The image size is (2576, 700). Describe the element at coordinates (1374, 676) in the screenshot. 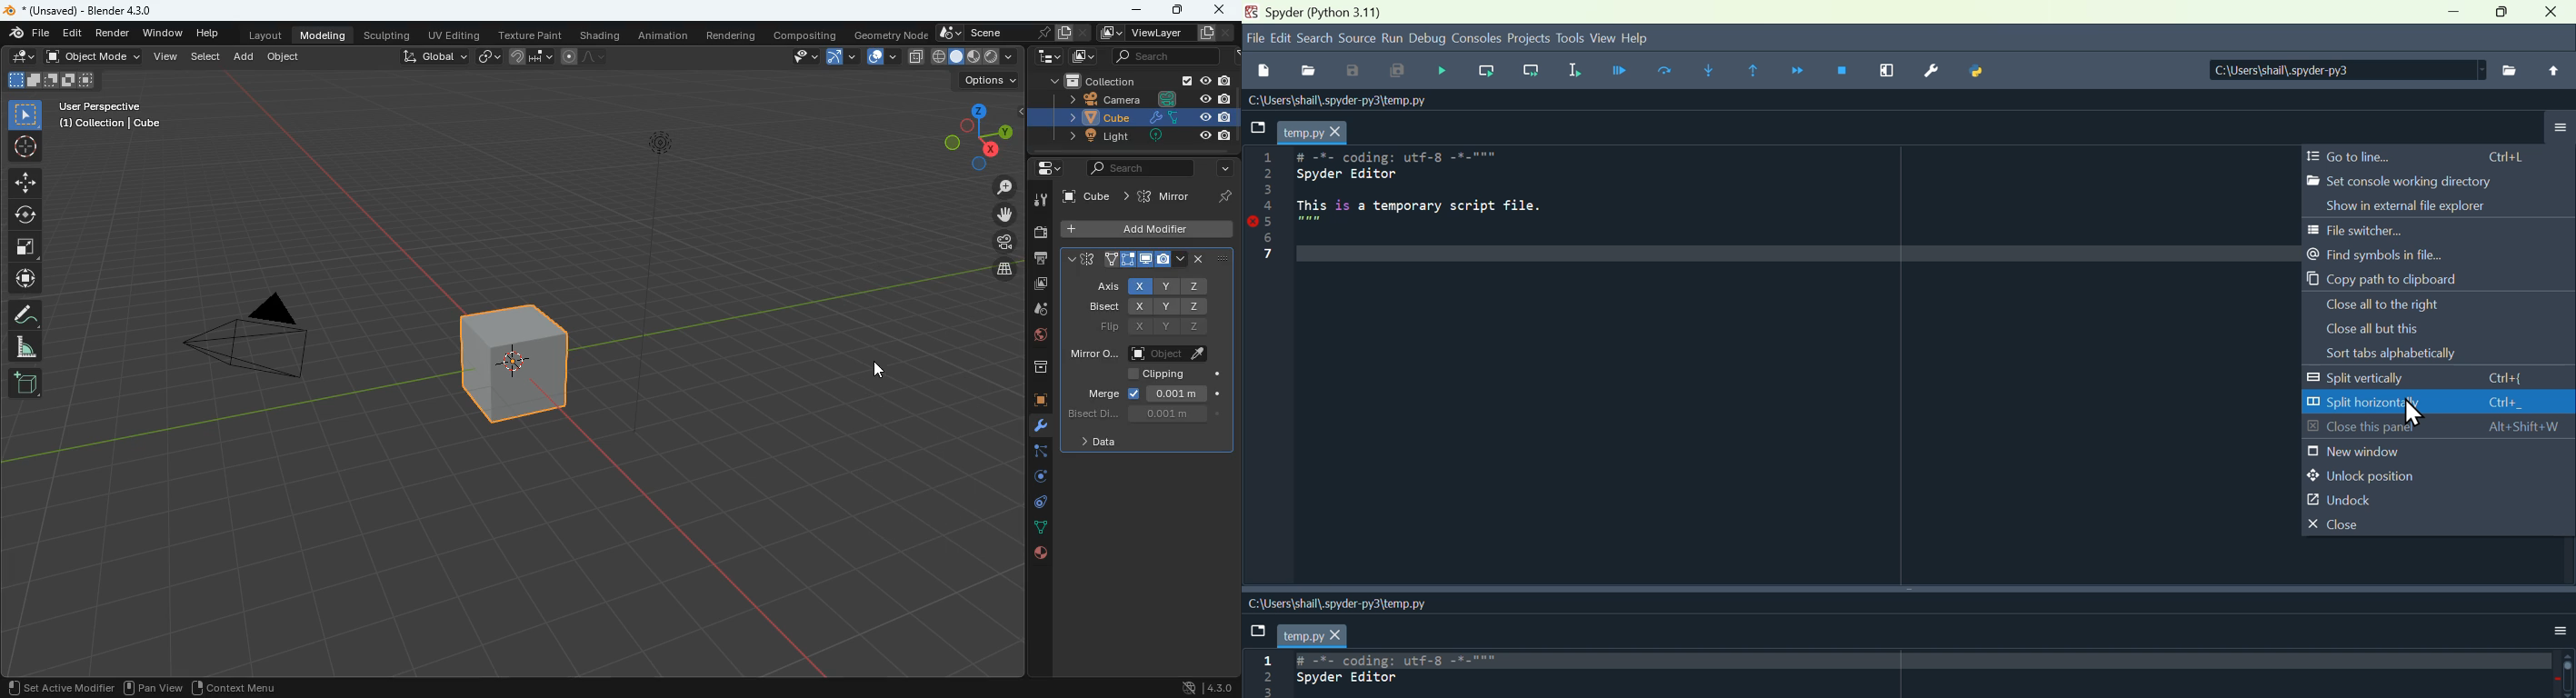

I see `Code` at that location.